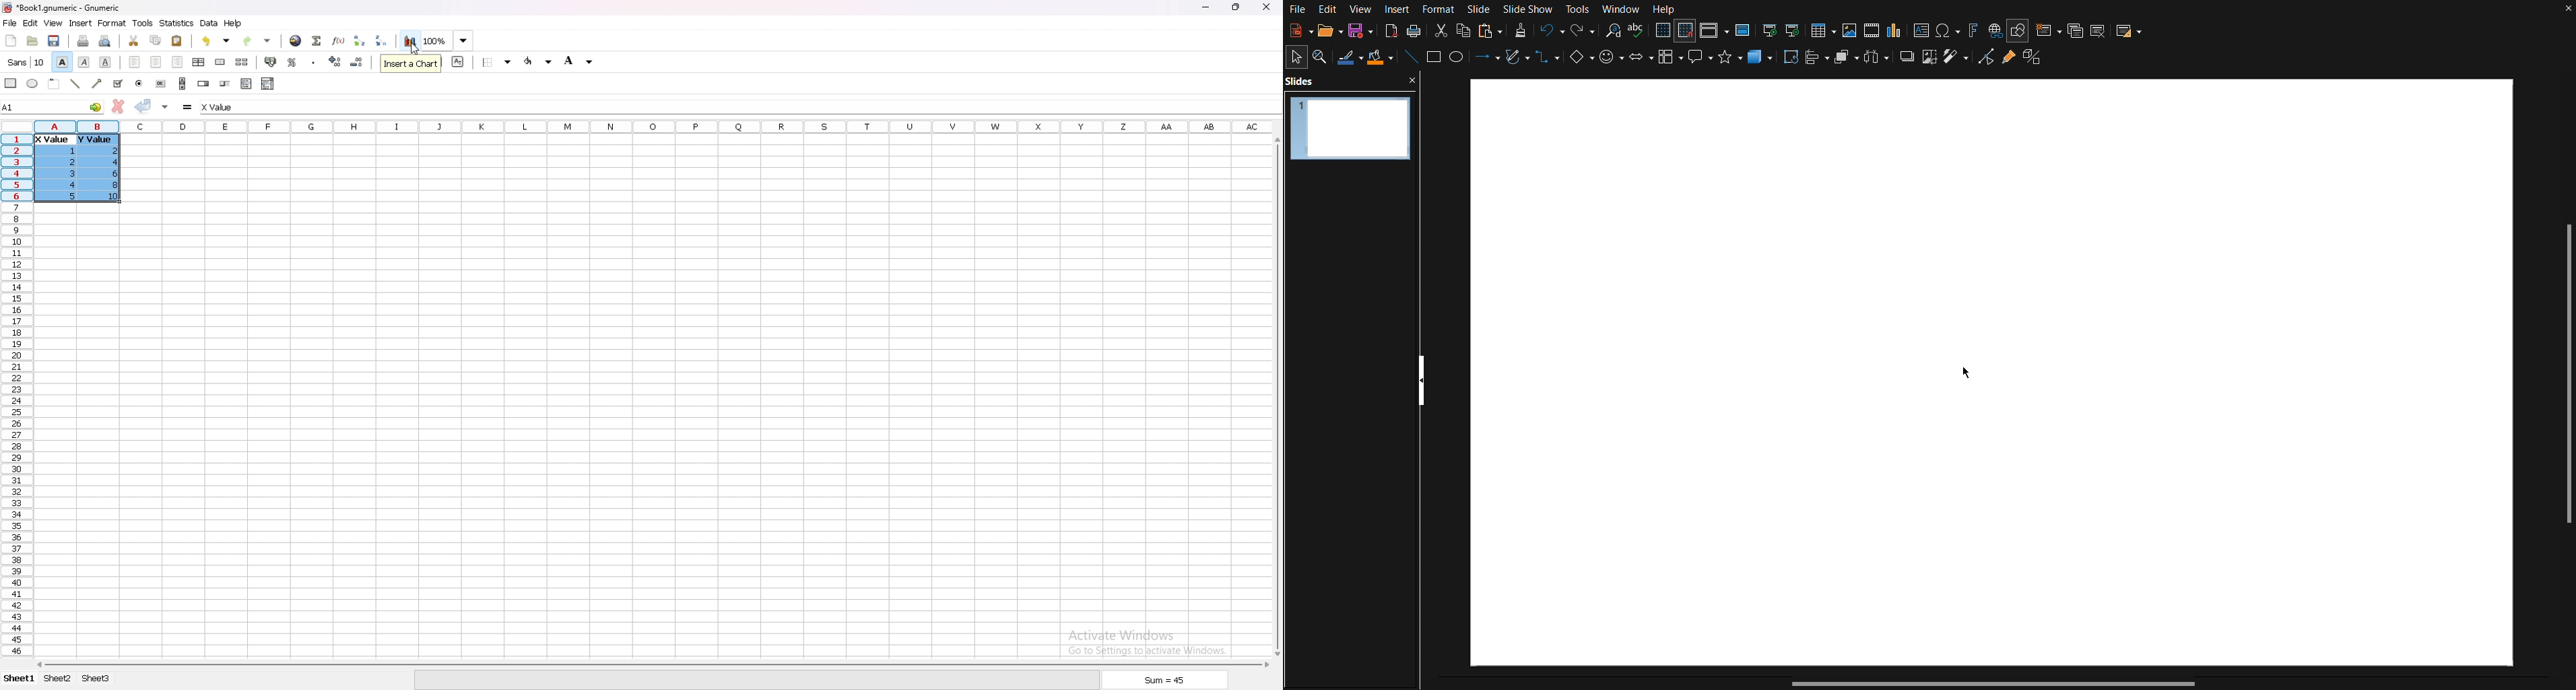  I want to click on minimize, so click(1206, 8).